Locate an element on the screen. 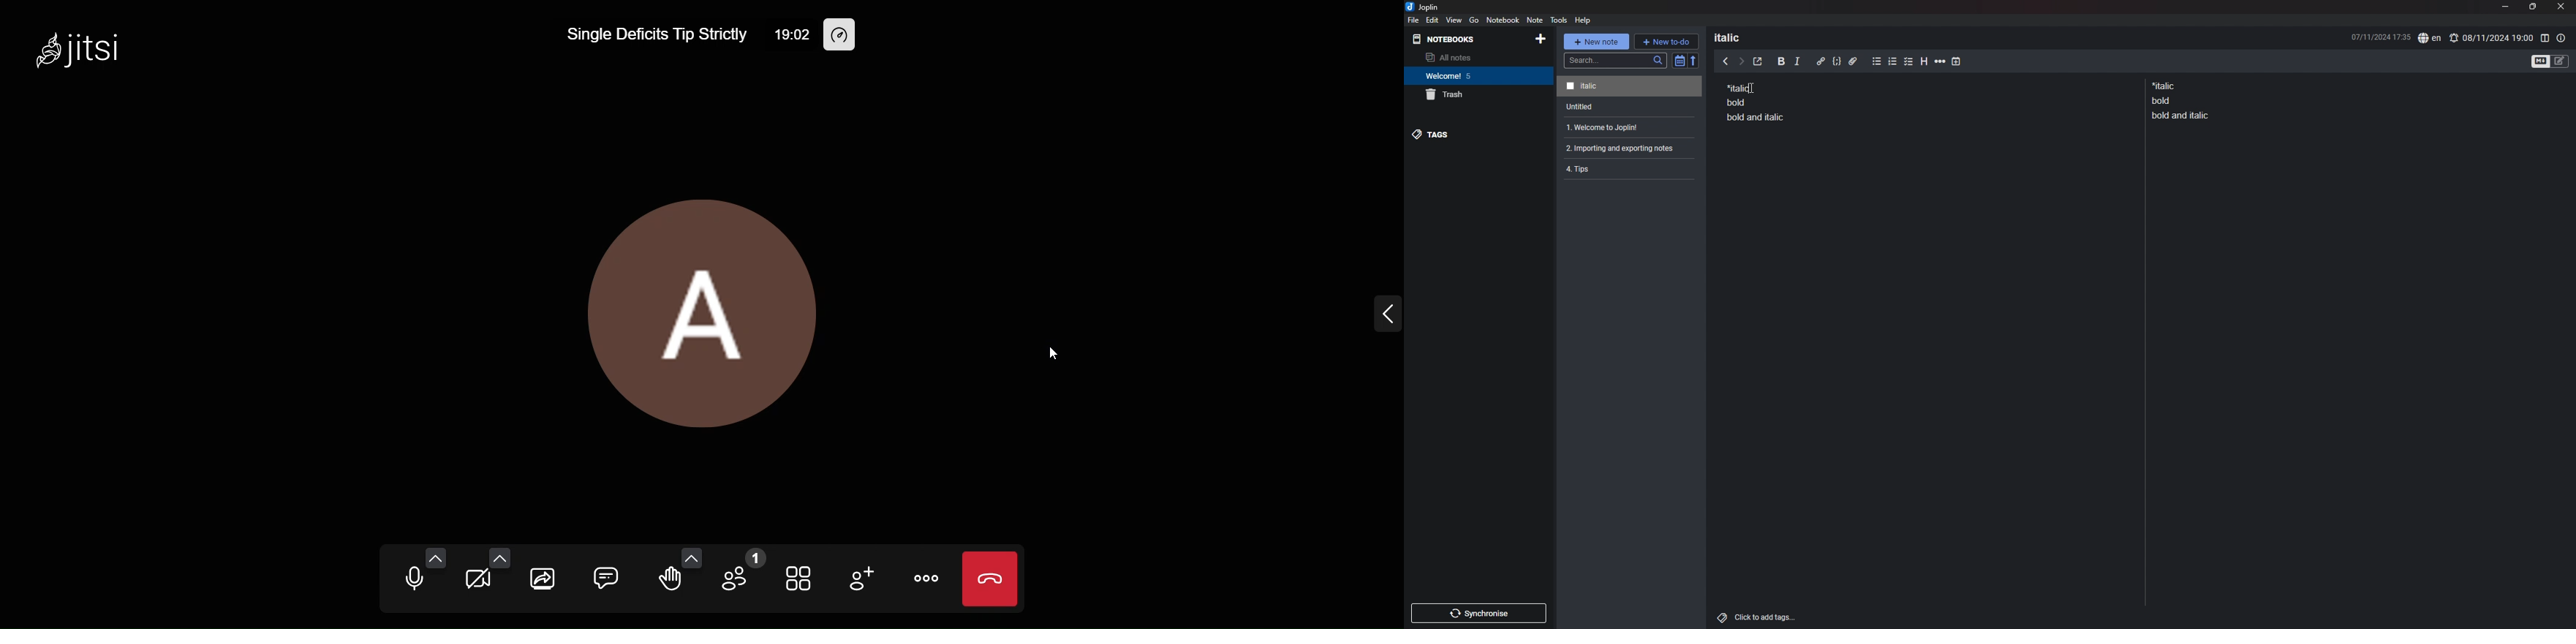 The width and height of the screenshot is (2576, 644). end call is located at coordinates (992, 579).